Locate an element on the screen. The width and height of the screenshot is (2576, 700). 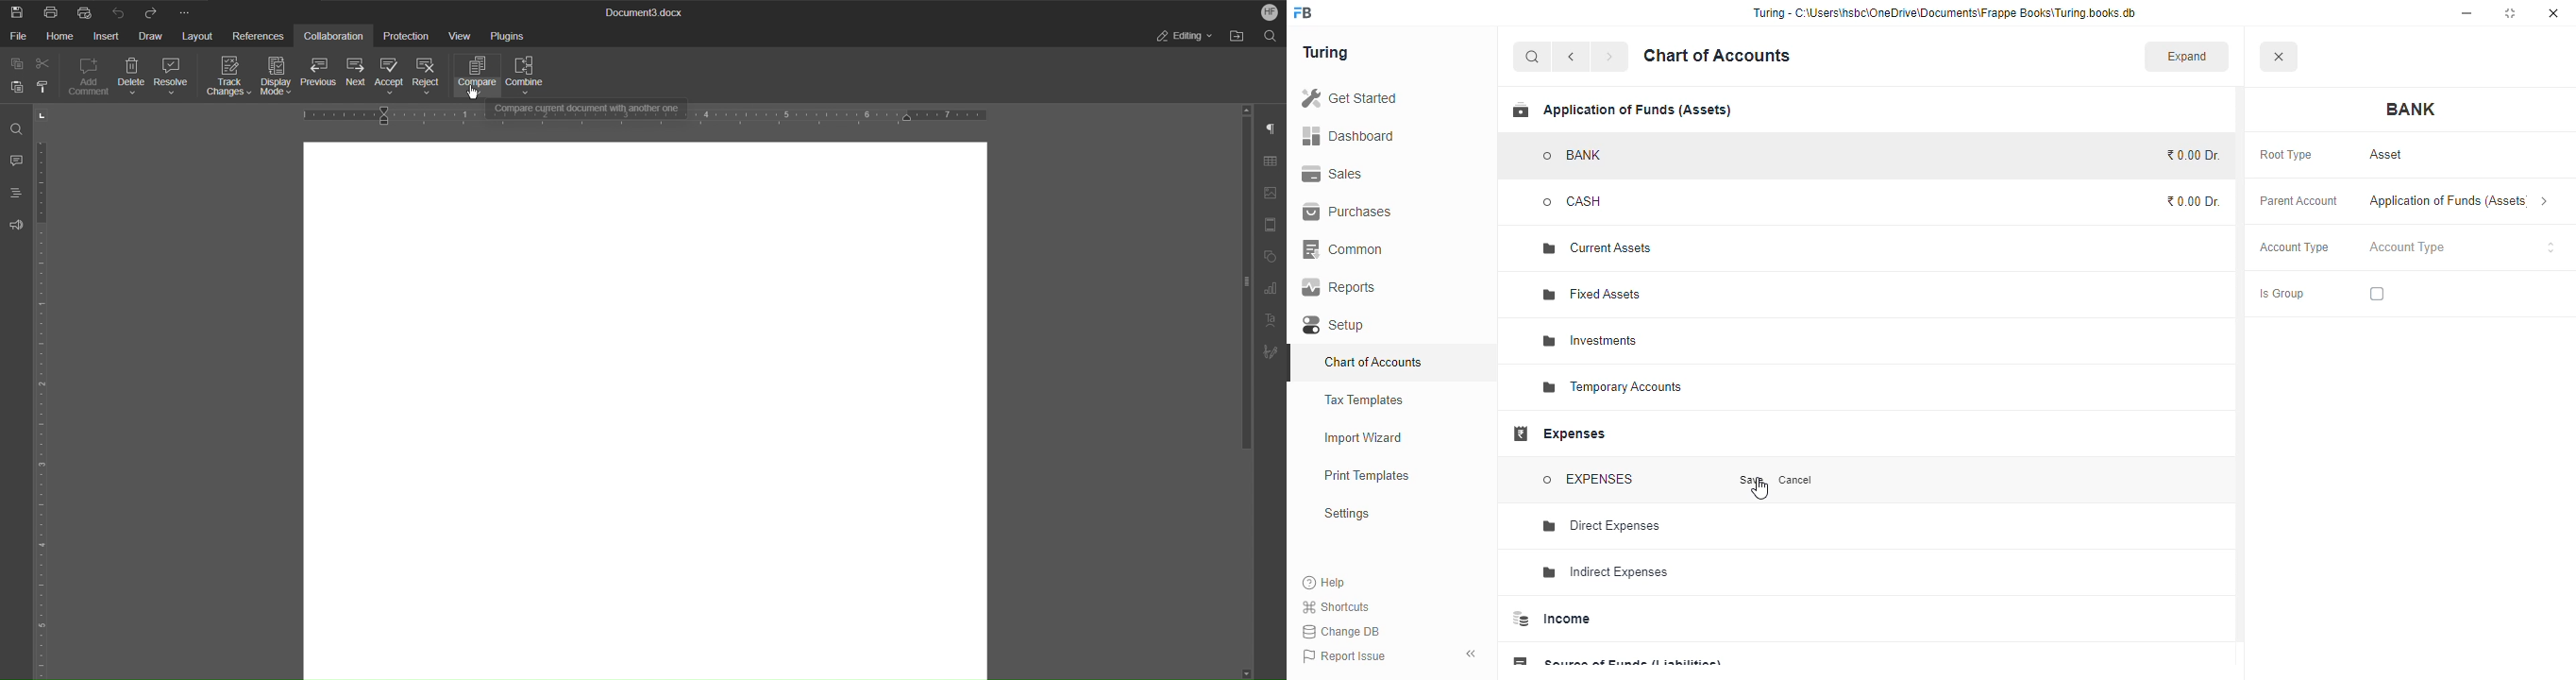
Protection is located at coordinates (409, 36).